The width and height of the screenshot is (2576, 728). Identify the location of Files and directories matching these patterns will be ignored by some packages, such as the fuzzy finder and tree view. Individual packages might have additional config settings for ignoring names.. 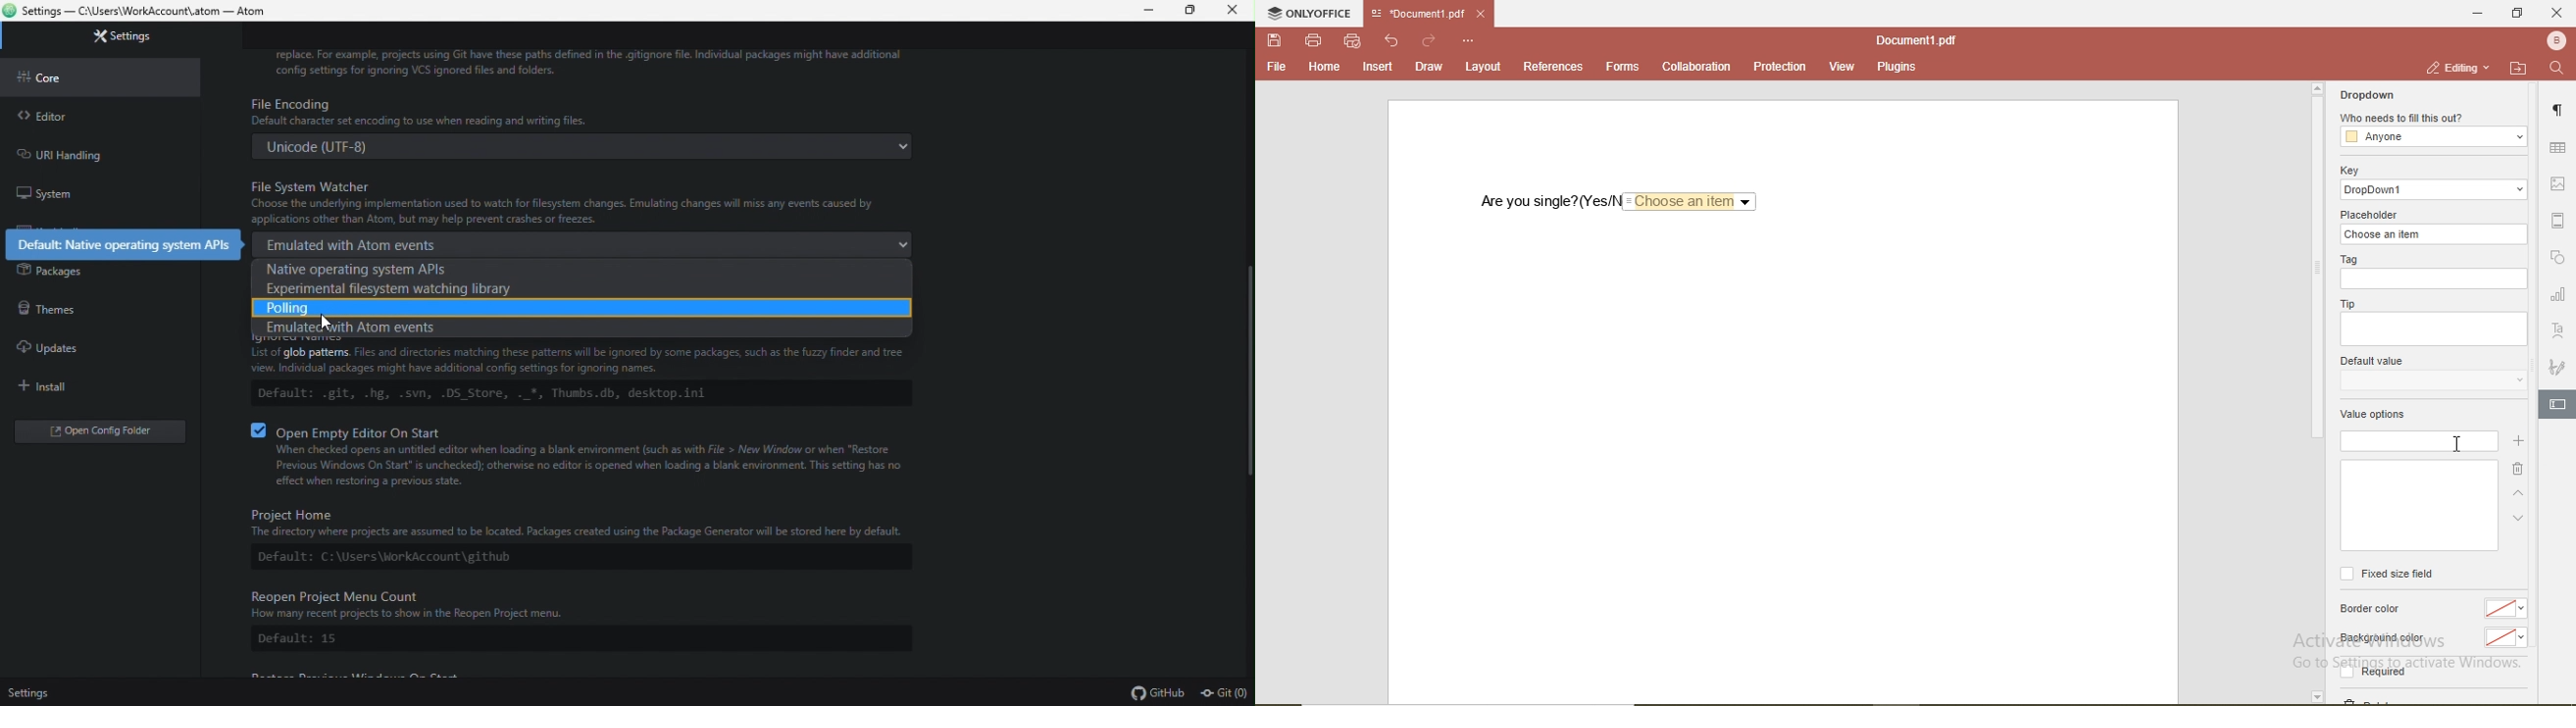
(593, 363).